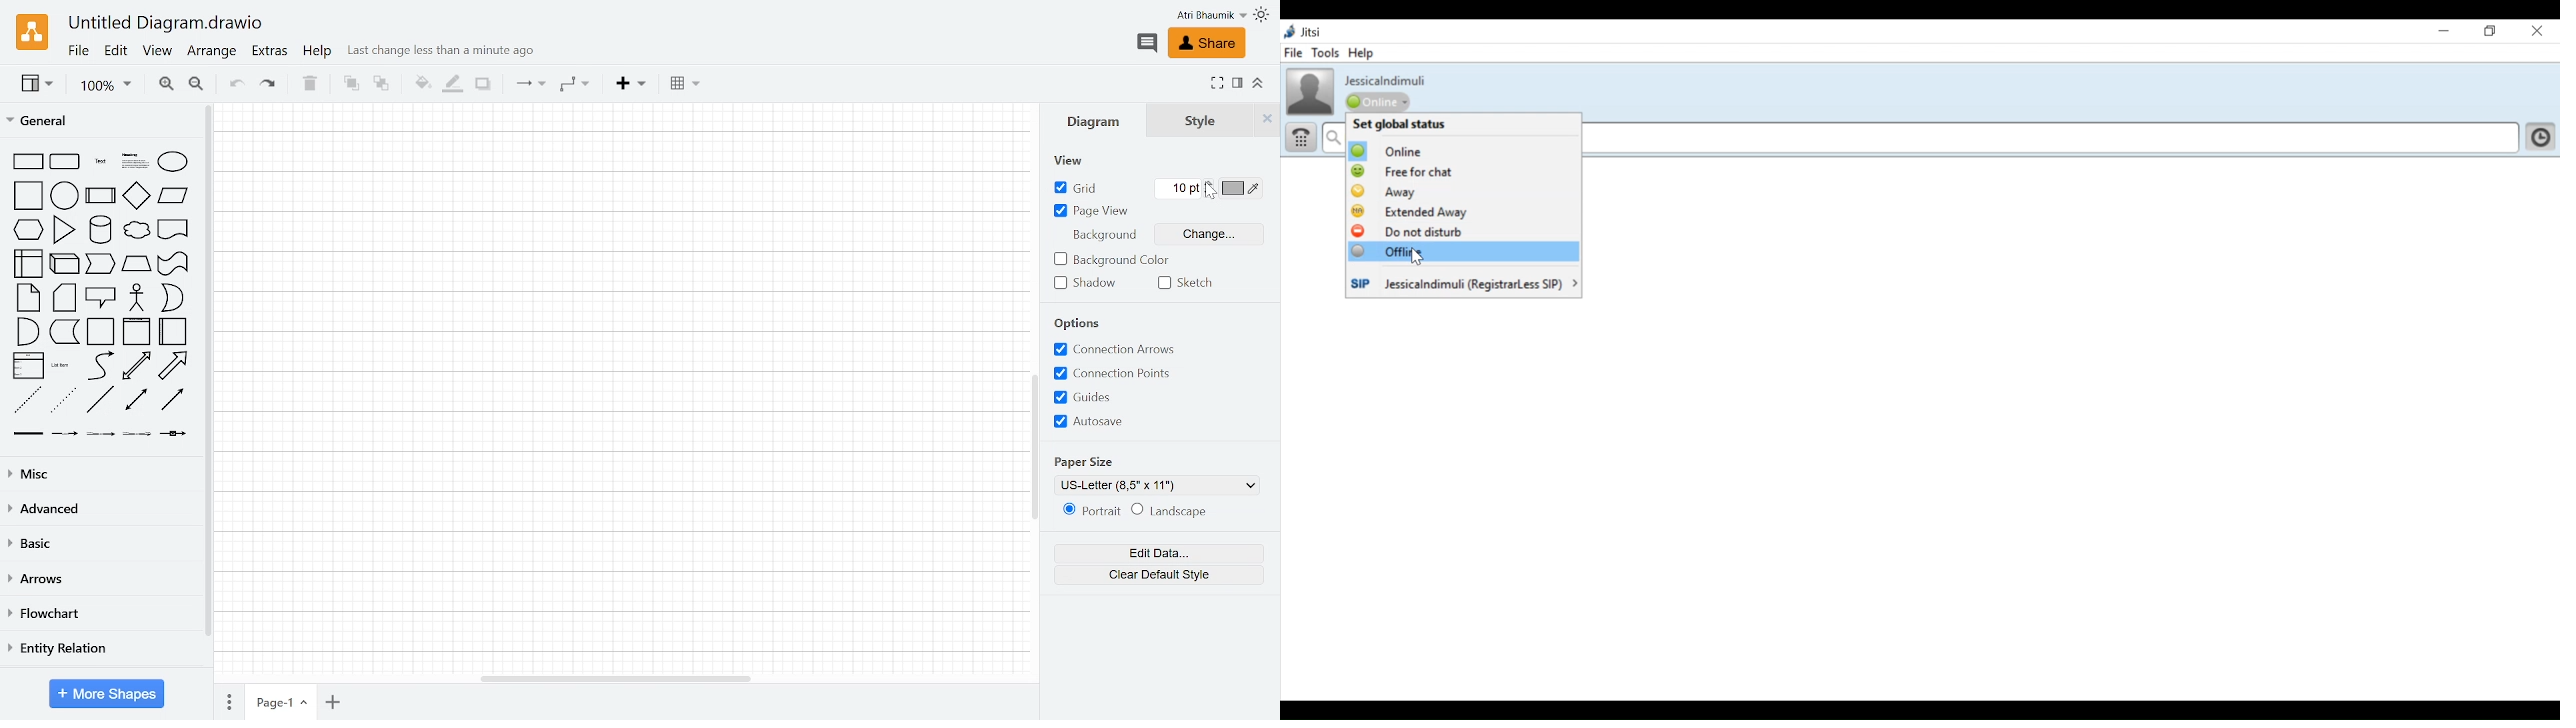 The width and height of the screenshot is (2576, 728). What do you see at coordinates (1325, 53) in the screenshot?
I see `Tools` at bounding box center [1325, 53].